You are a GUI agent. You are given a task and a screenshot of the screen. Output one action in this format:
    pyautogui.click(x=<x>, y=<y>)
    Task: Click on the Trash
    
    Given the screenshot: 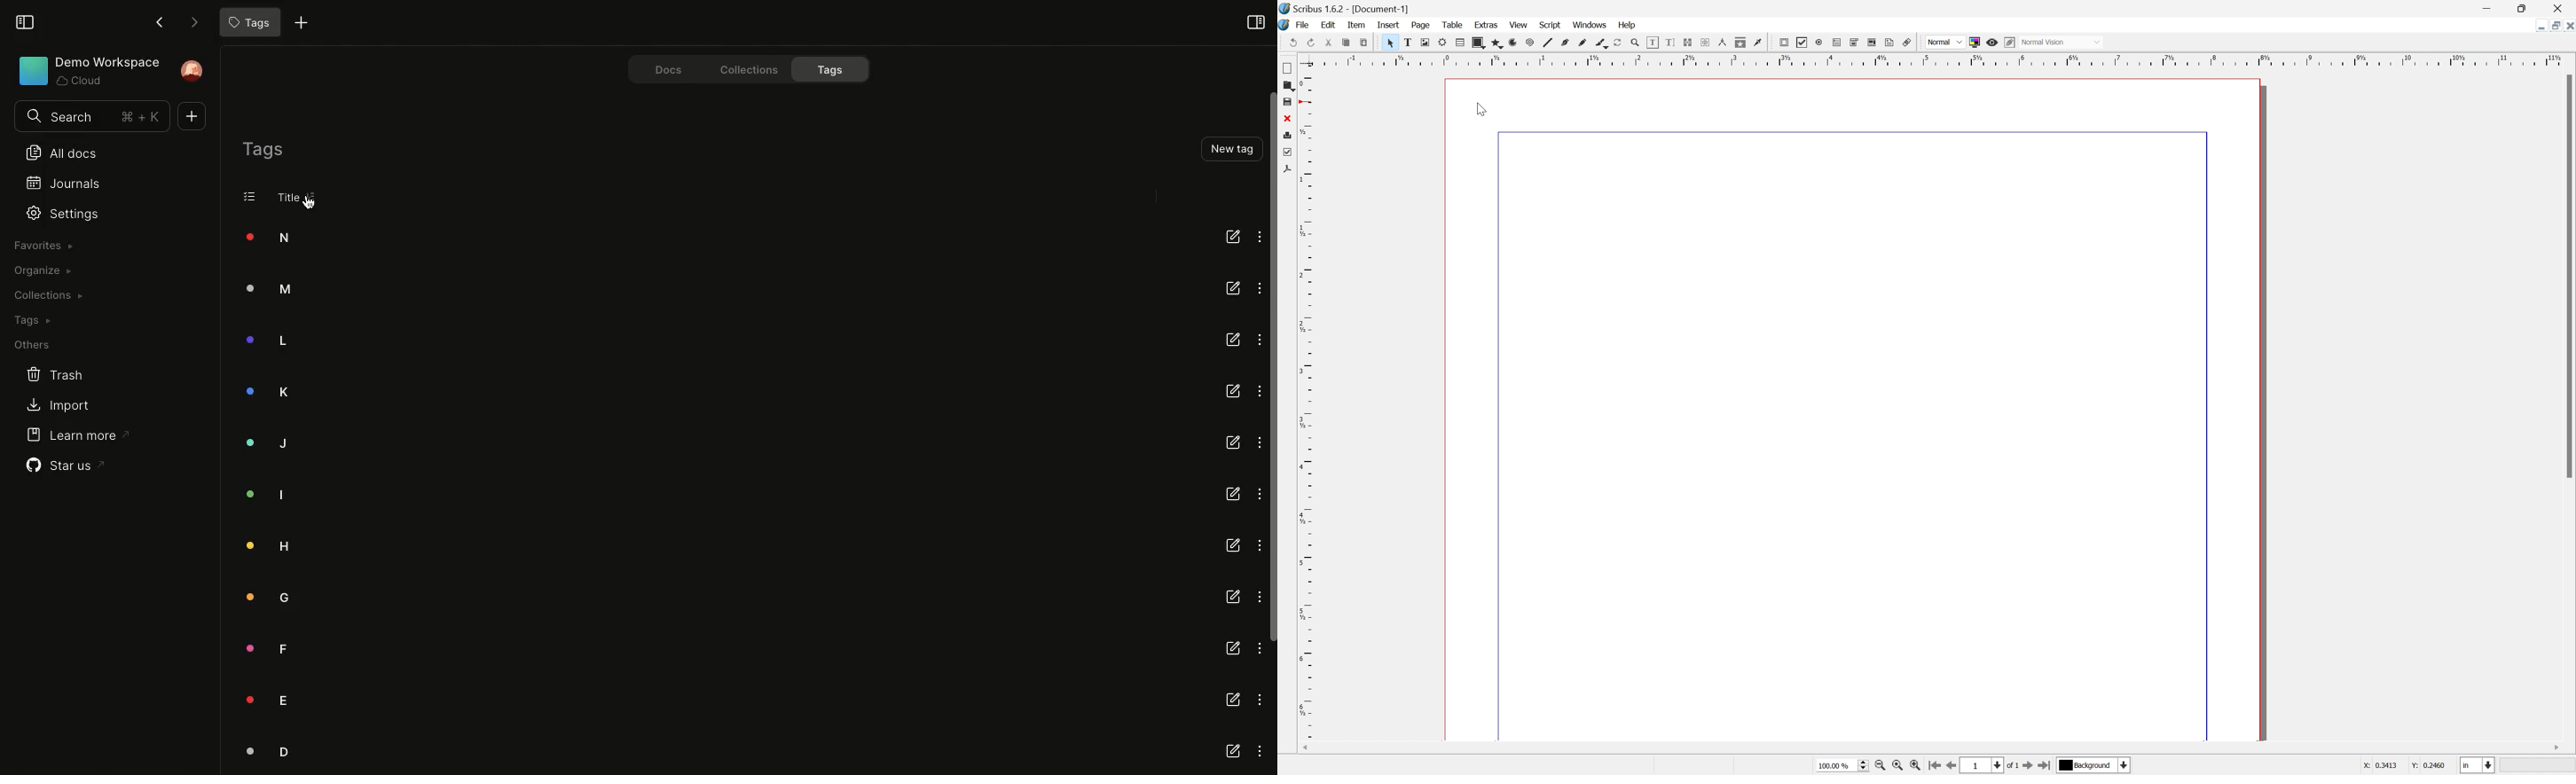 What is the action you would take?
    pyautogui.click(x=44, y=373)
    